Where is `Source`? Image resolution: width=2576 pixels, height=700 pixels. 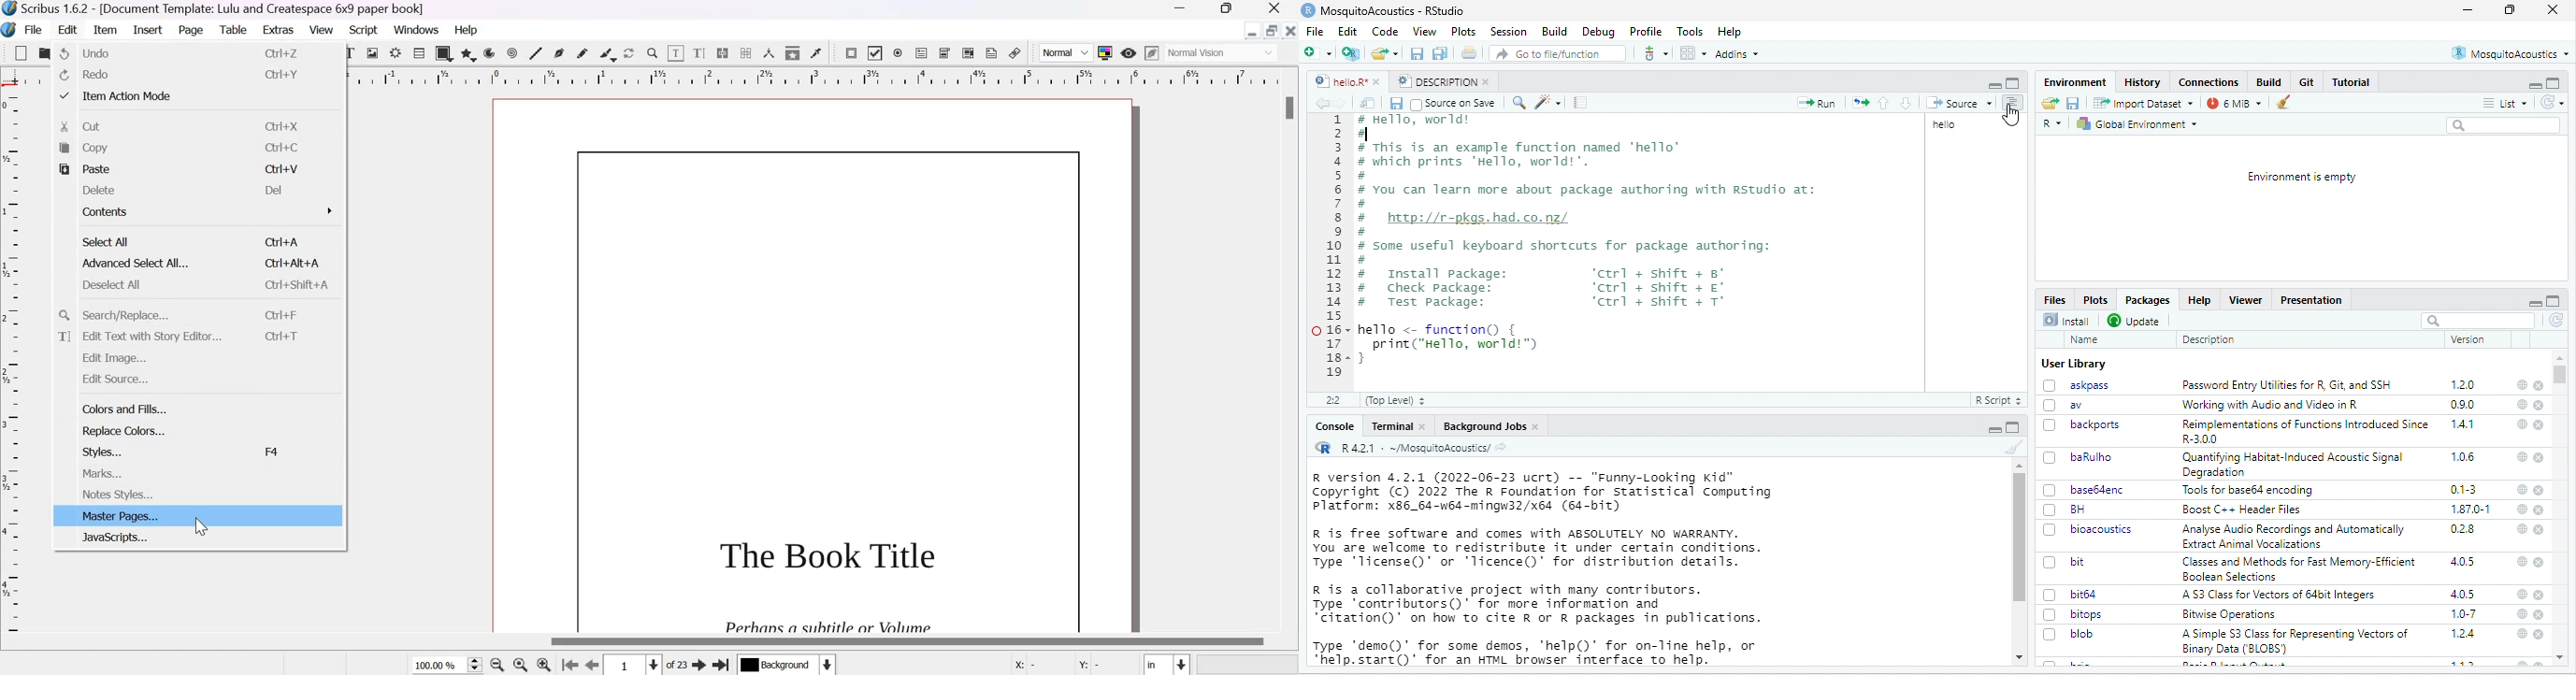
Source is located at coordinates (1962, 103).